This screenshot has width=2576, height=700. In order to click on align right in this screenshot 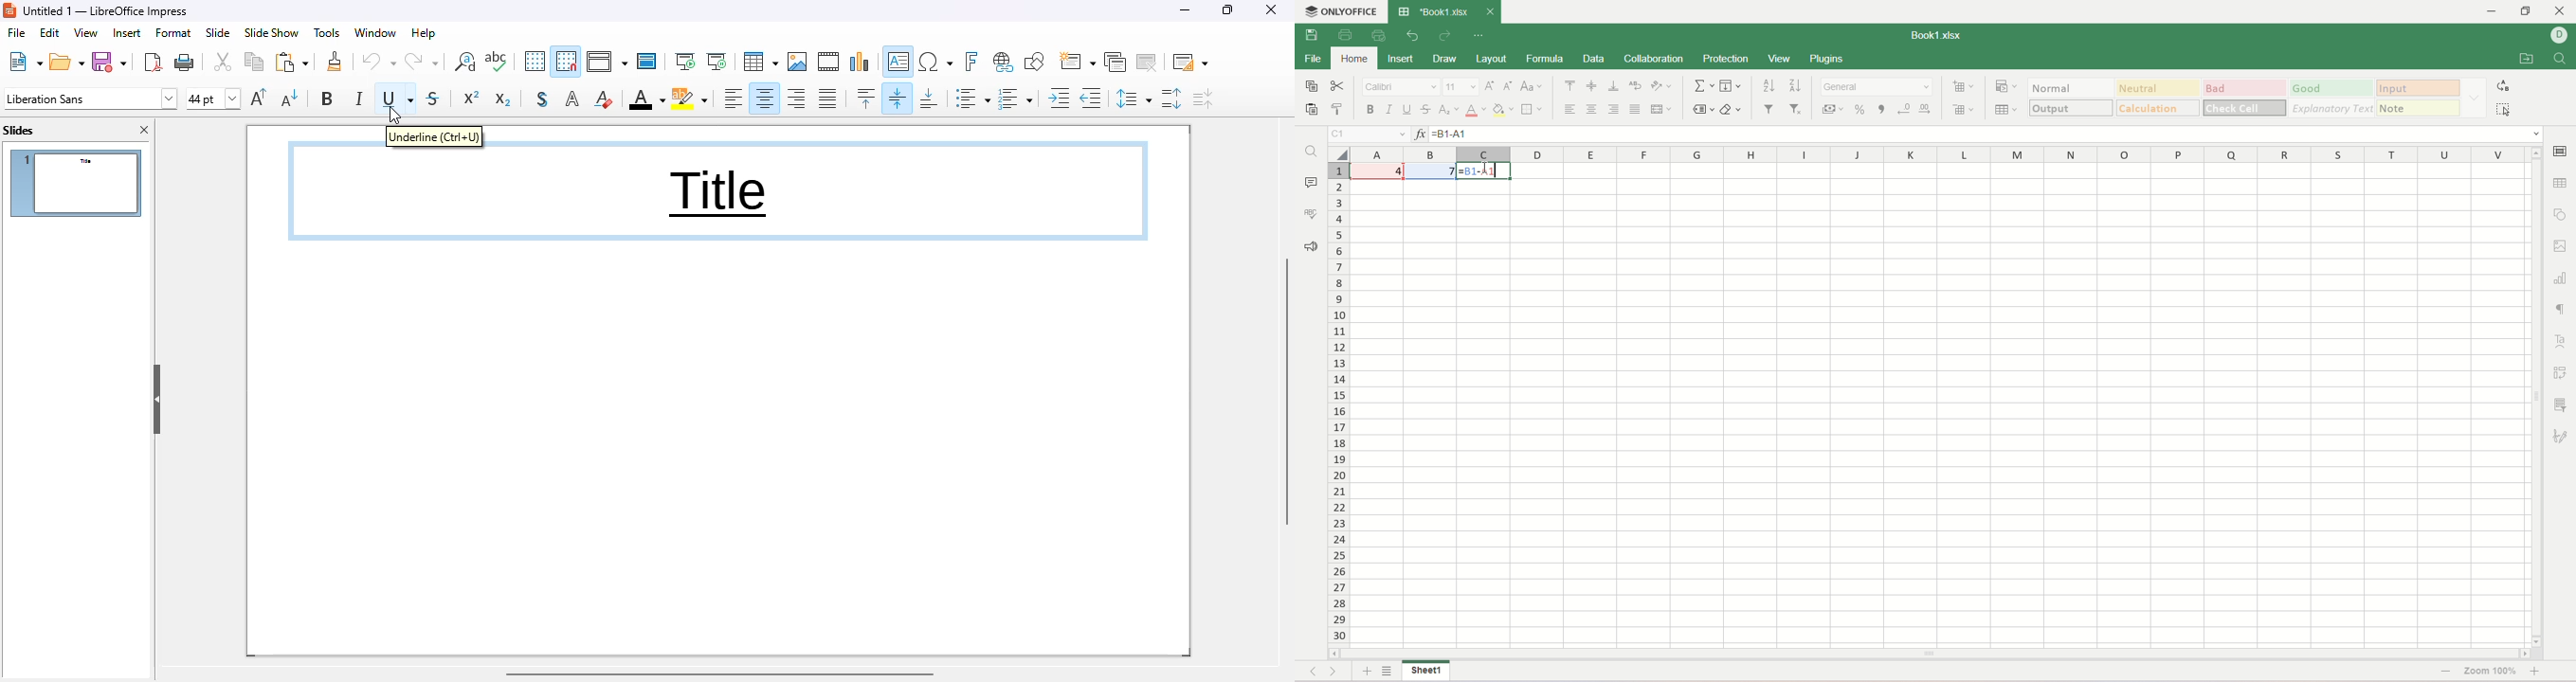, I will do `click(797, 99)`.